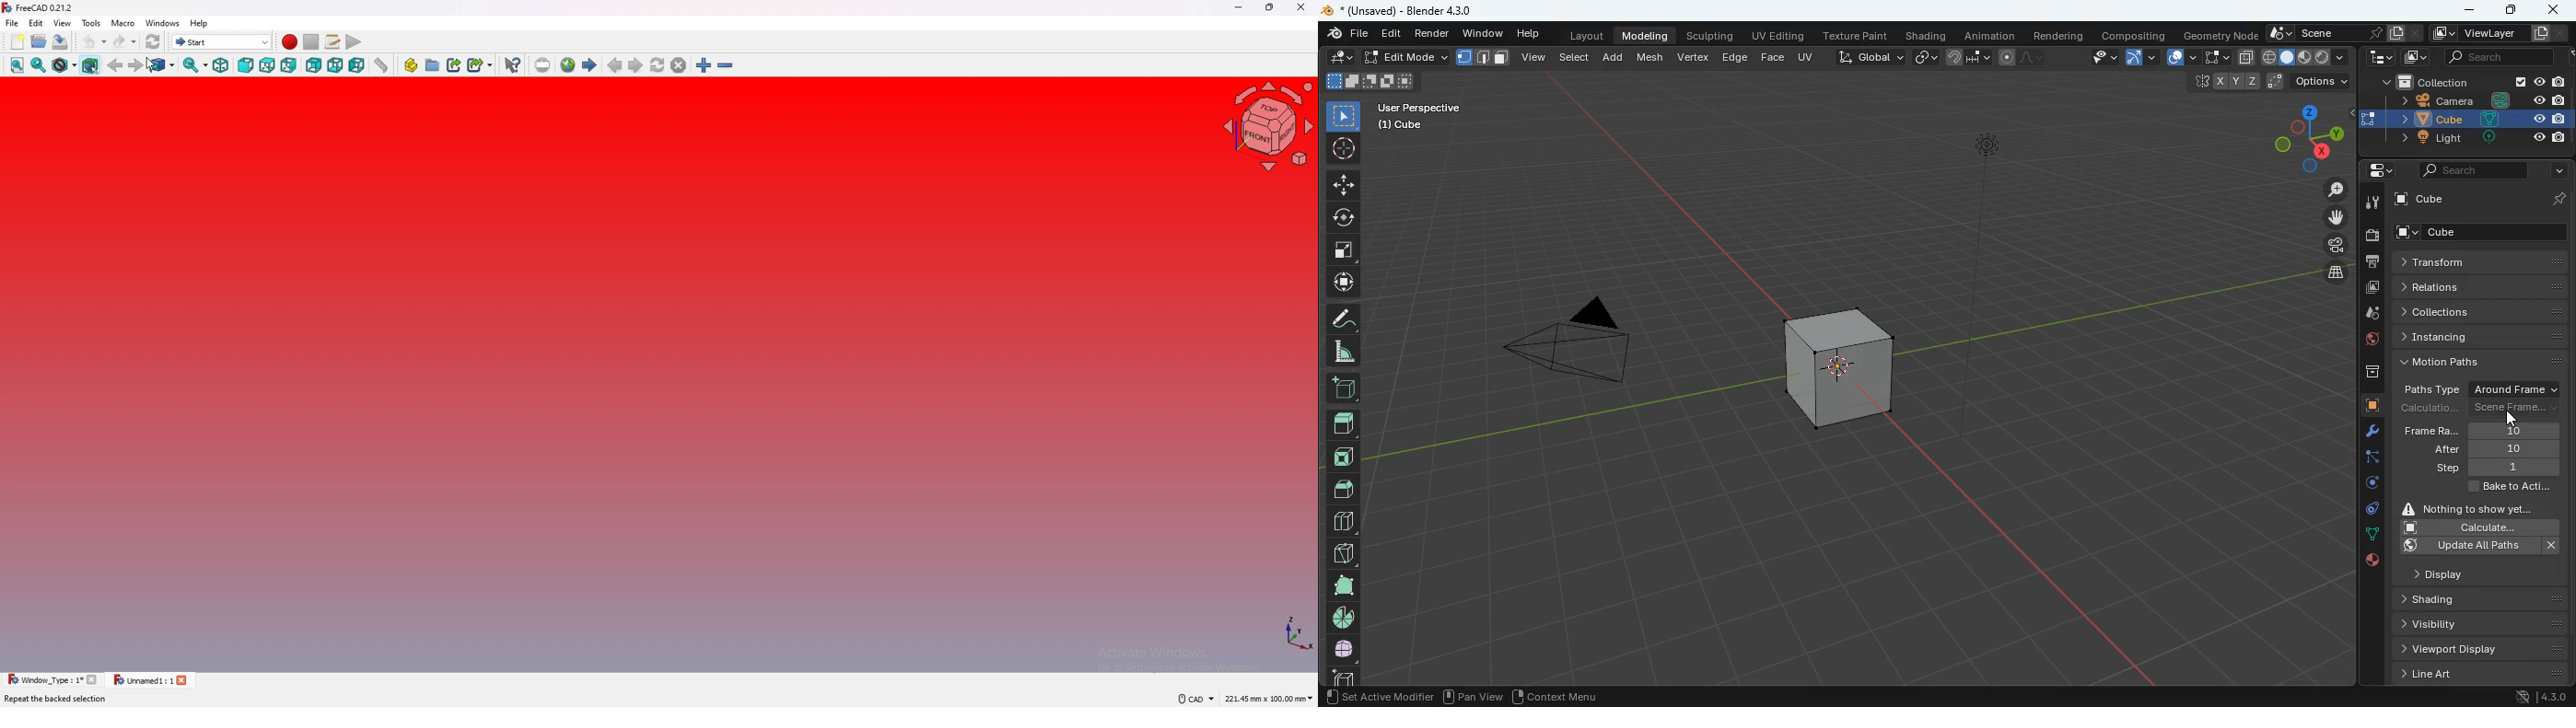 The height and width of the screenshot is (728, 2576). Describe the element at coordinates (543, 65) in the screenshot. I see `insert url` at that location.